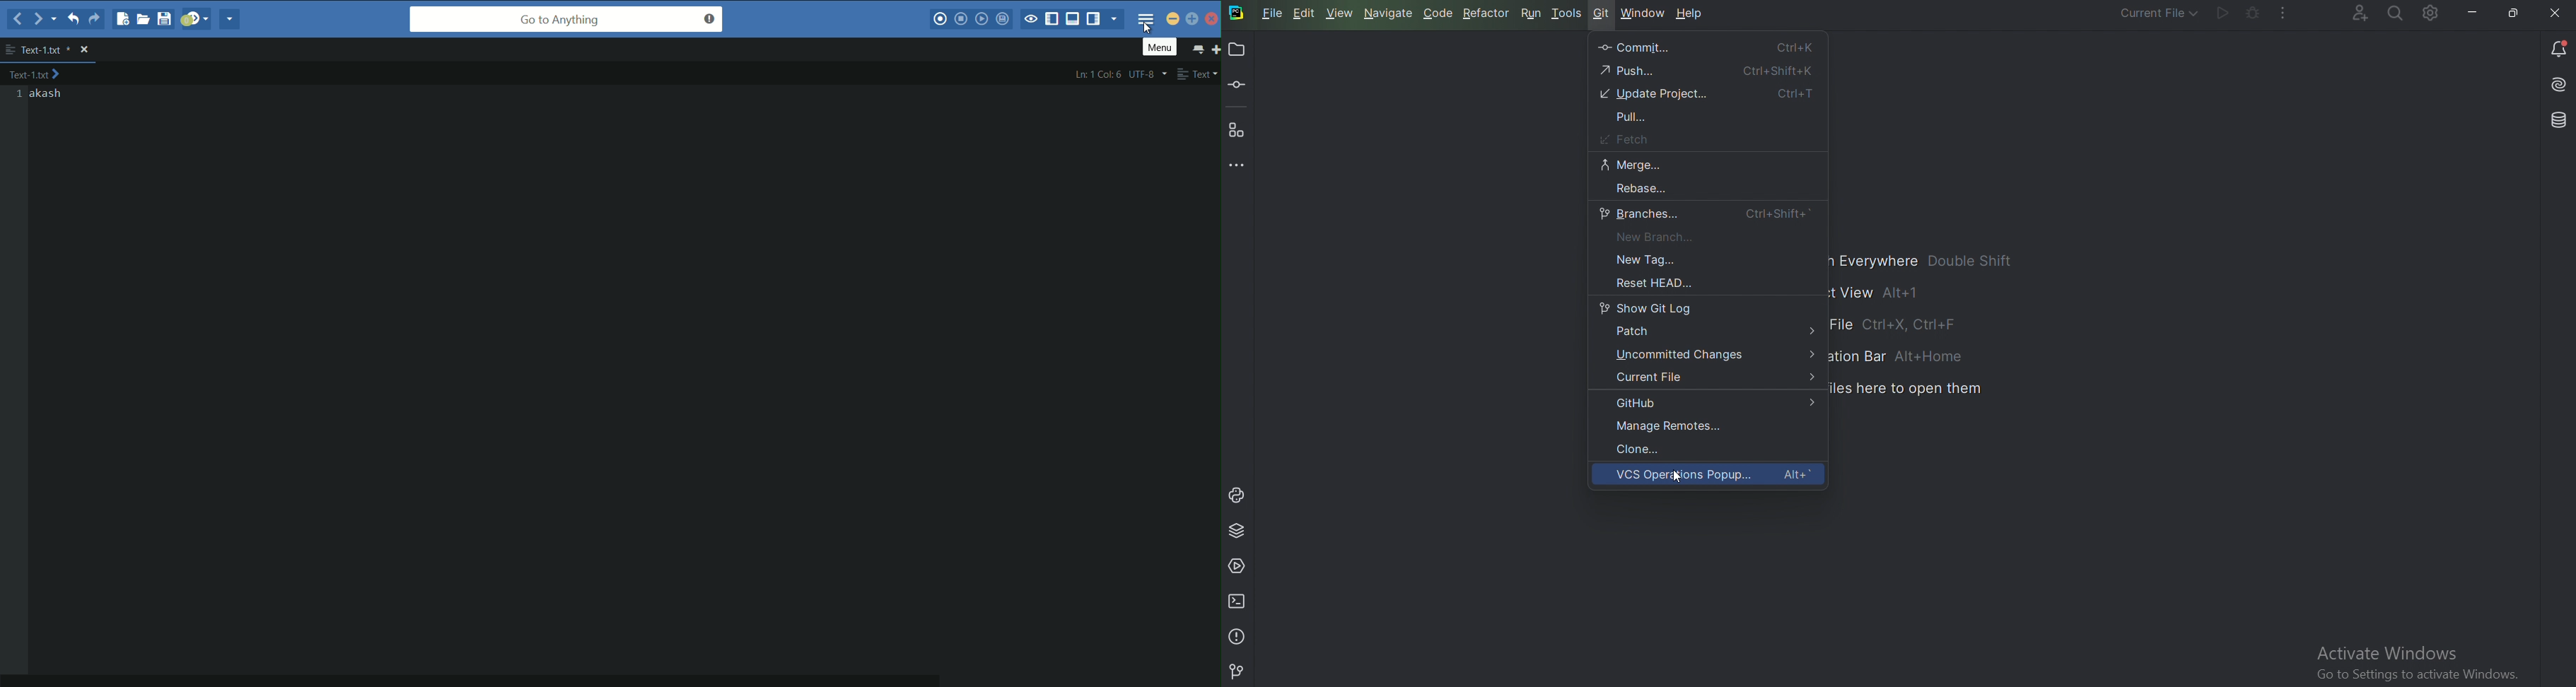 Image resolution: width=2576 pixels, height=700 pixels. What do you see at coordinates (1239, 671) in the screenshot?
I see `Git` at bounding box center [1239, 671].